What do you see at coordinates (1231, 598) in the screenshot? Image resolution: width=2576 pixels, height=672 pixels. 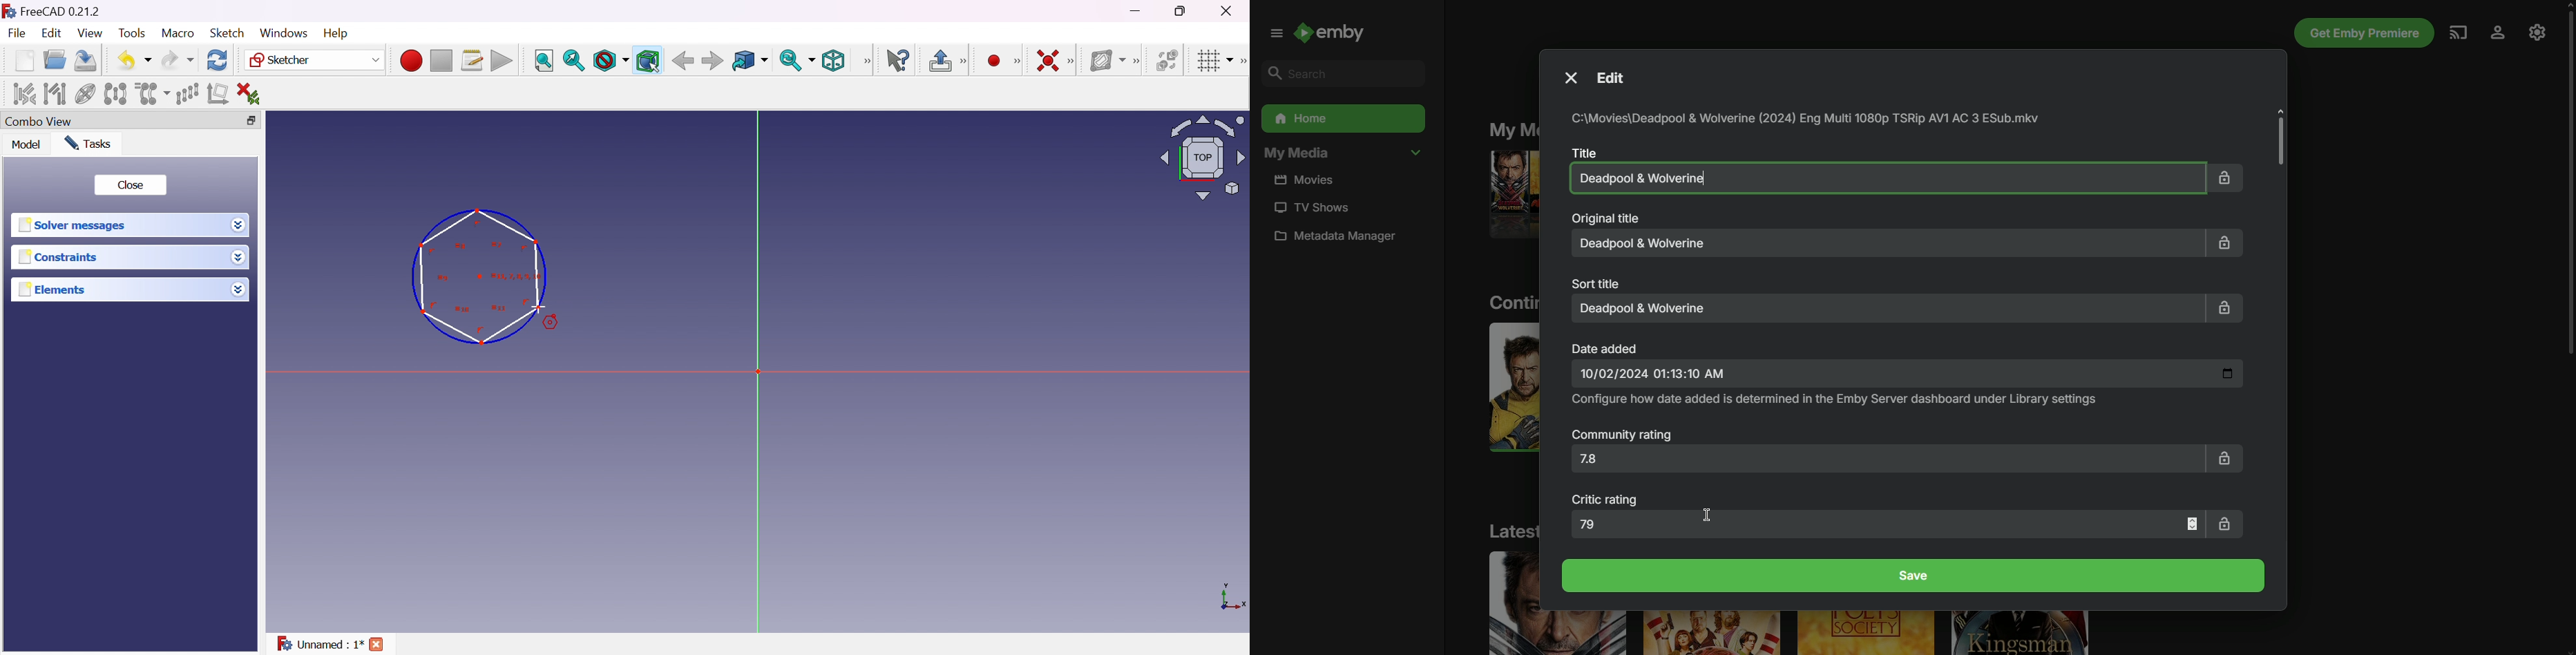 I see `x, y axis` at bounding box center [1231, 598].